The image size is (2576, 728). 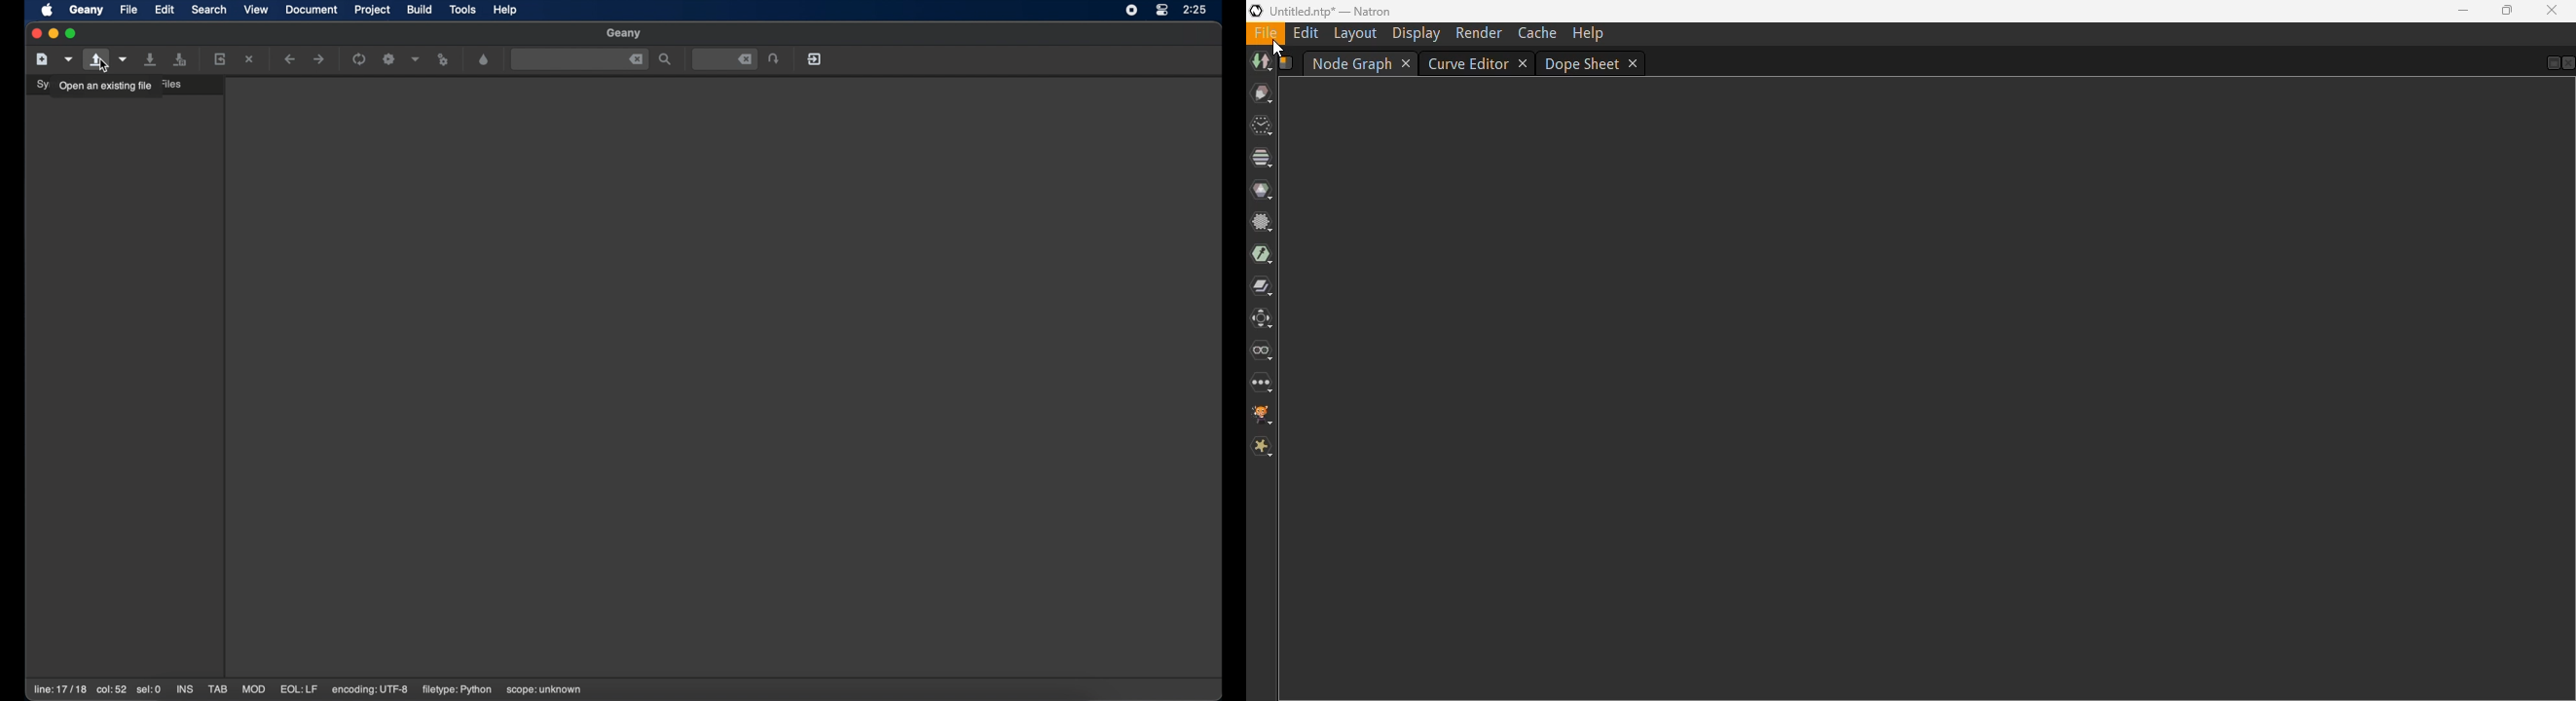 I want to click on search, so click(x=666, y=60).